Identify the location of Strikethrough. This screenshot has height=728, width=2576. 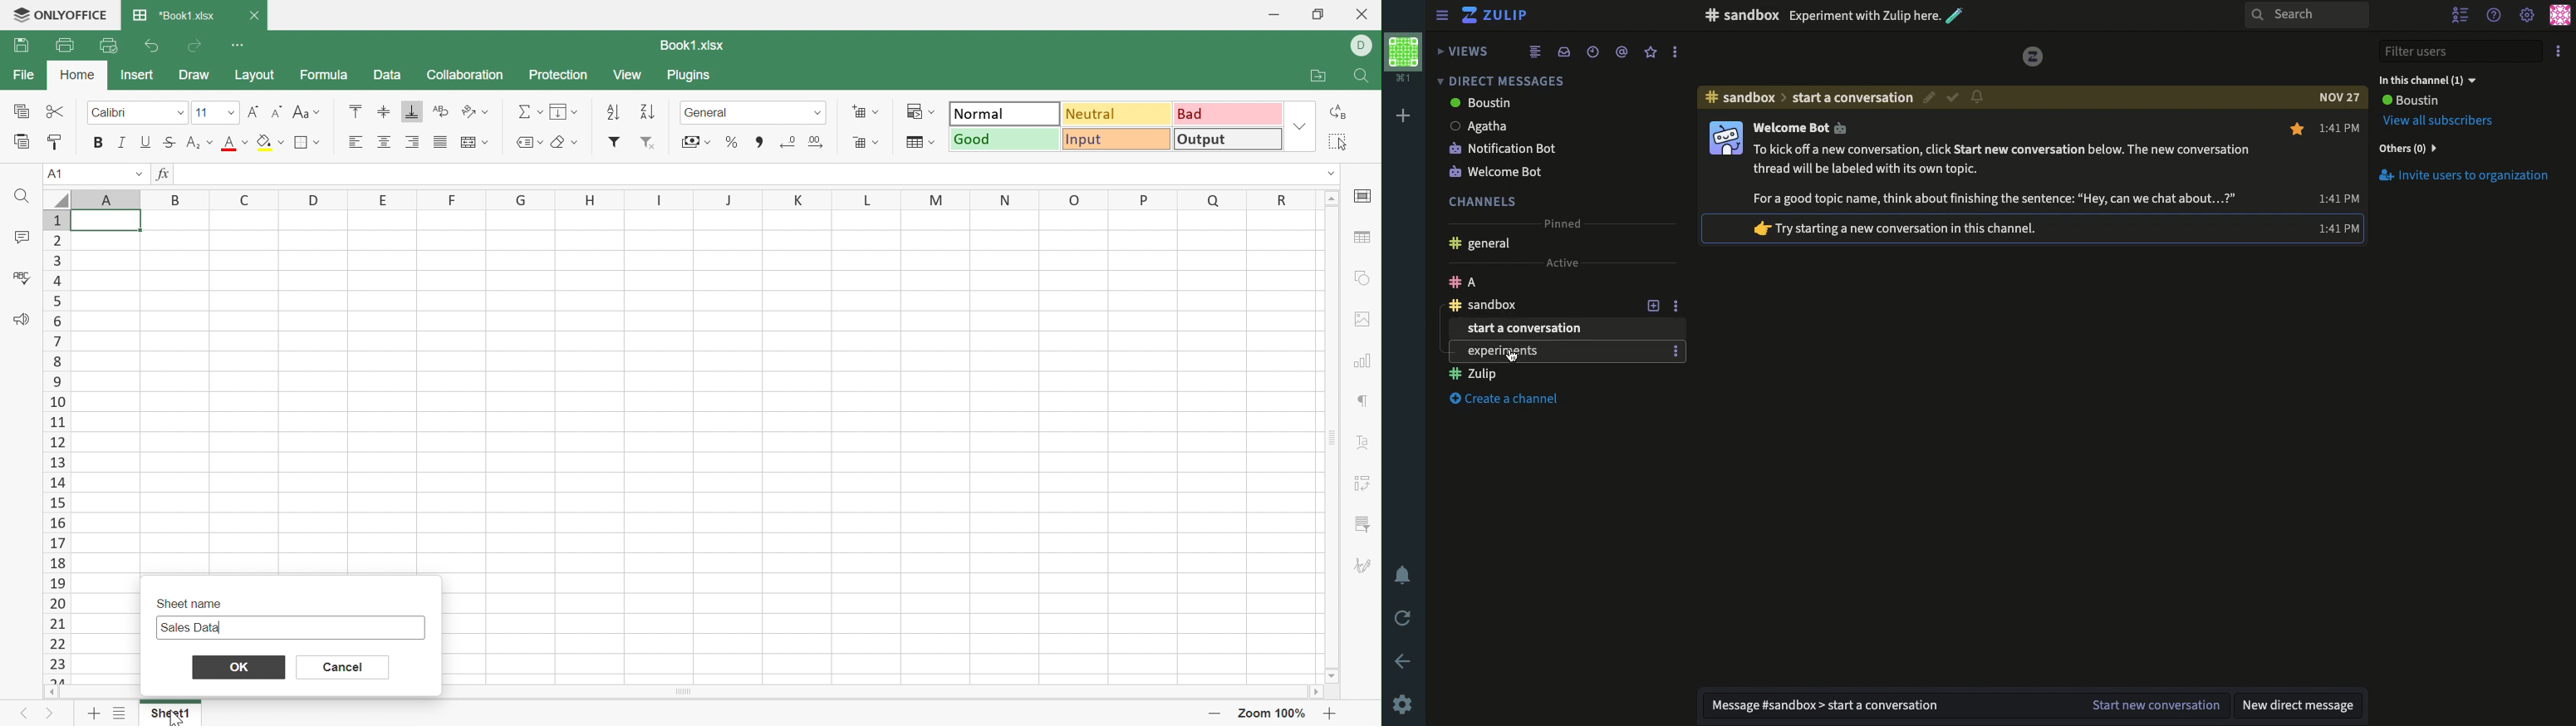
(169, 141).